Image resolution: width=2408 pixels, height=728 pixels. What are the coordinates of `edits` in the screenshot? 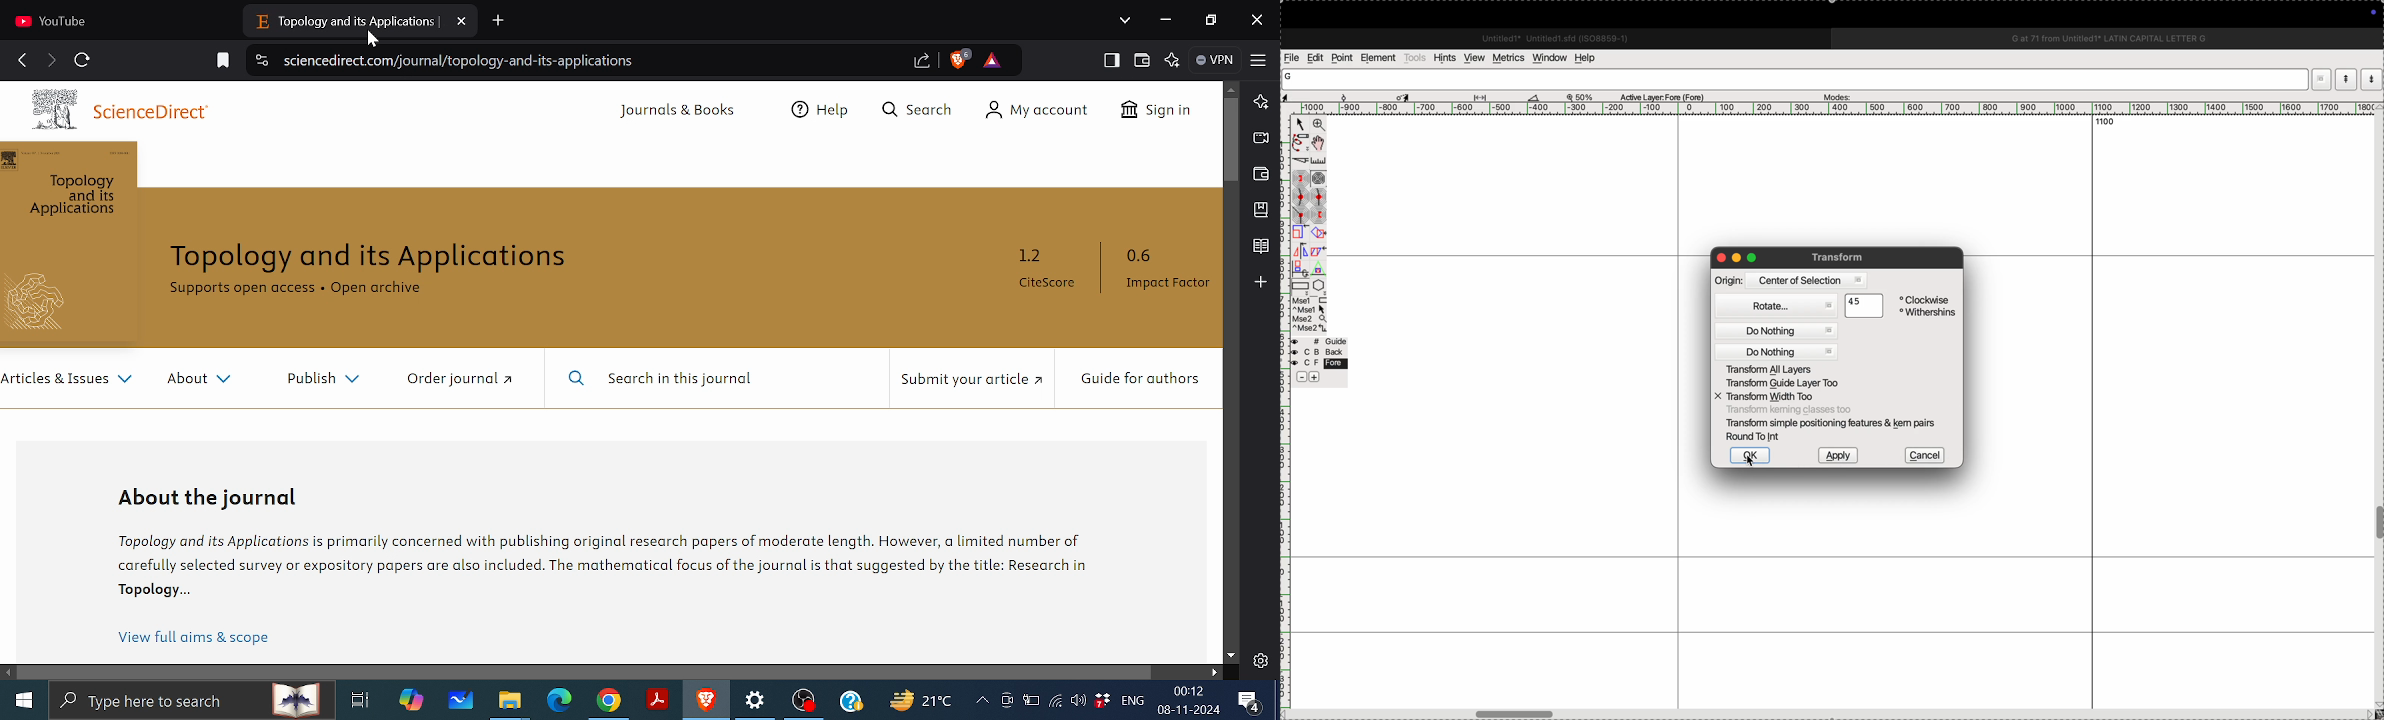 It's located at (1315, 59).